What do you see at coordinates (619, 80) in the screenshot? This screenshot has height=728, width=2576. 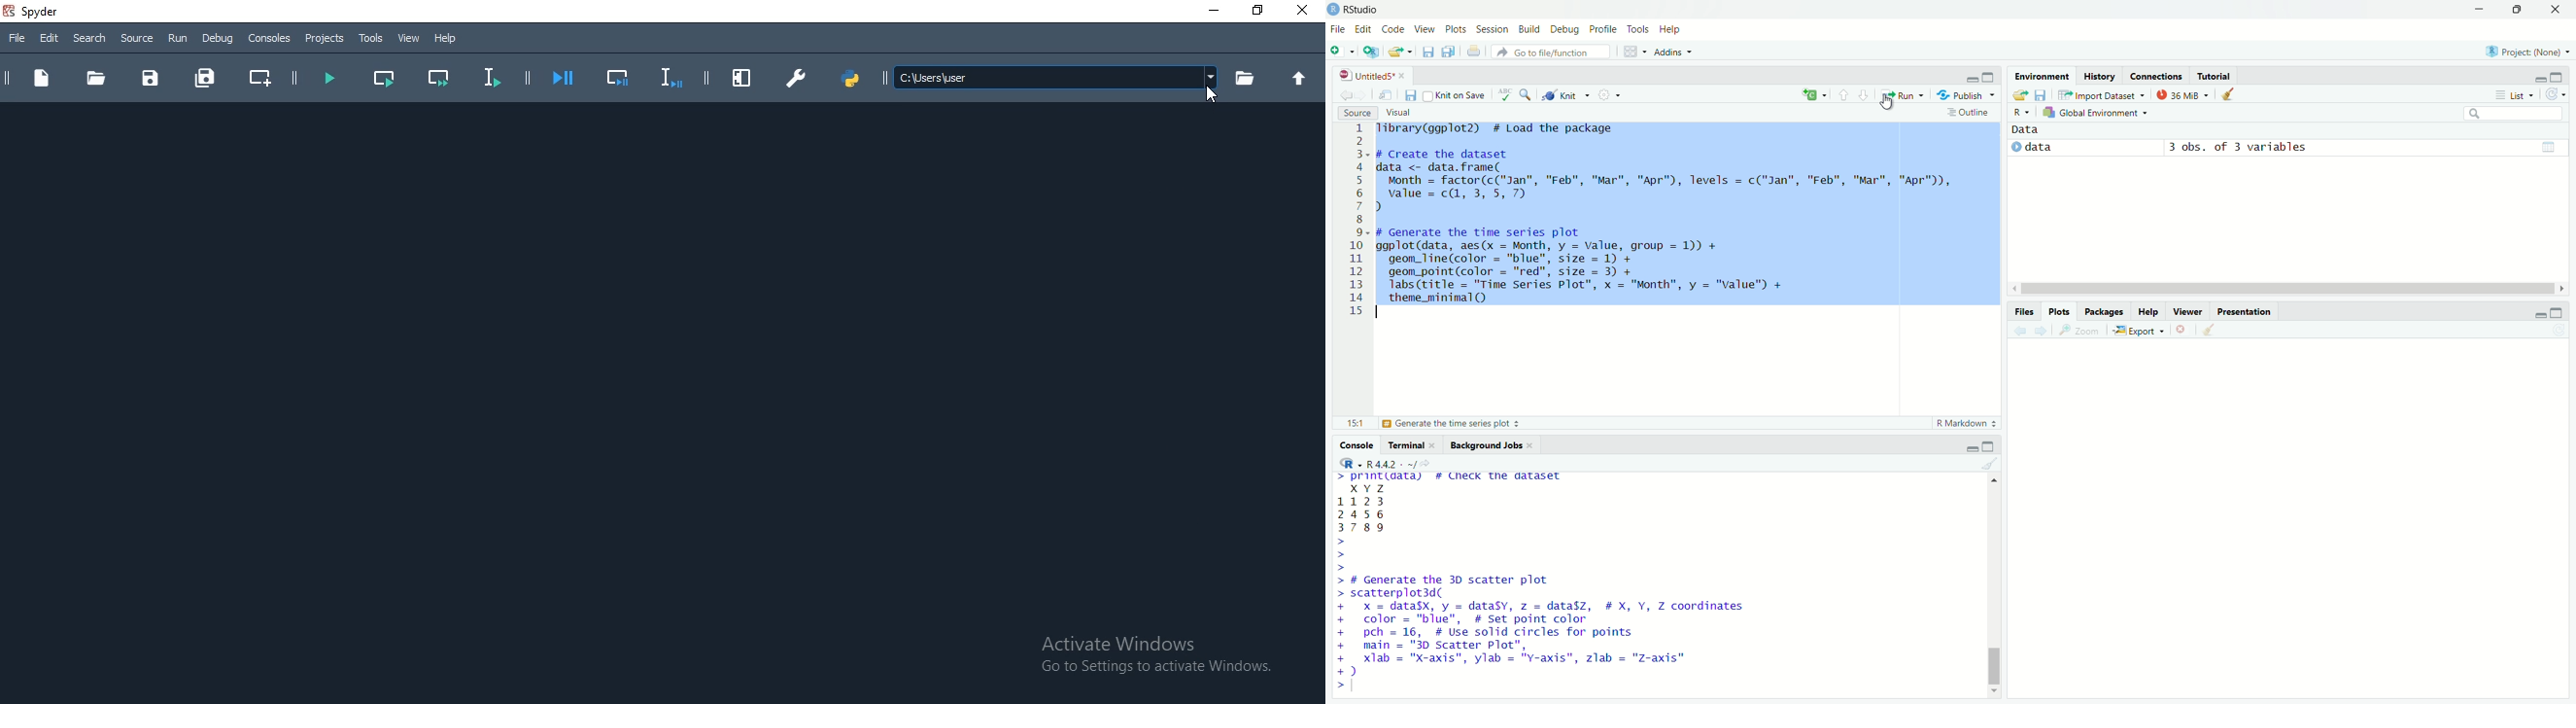 I see `debug selection maximise current pane` at bounding box center [619, 80].